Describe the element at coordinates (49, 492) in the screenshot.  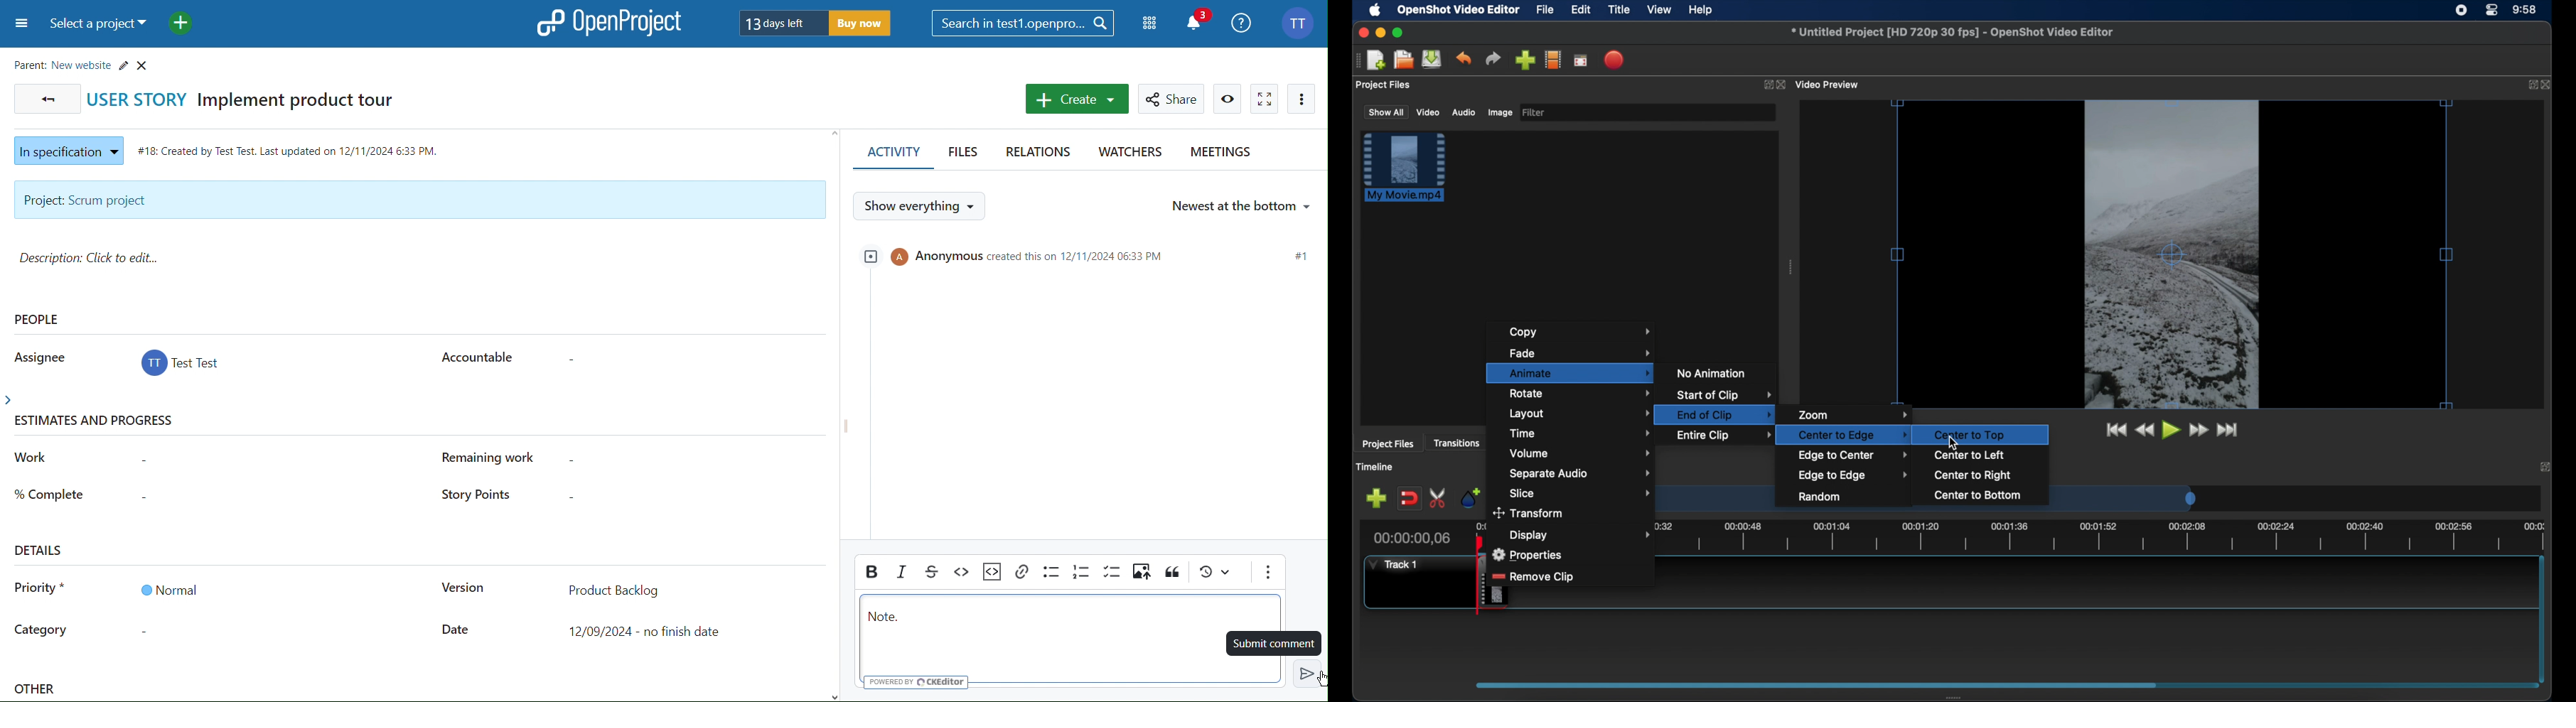
I see `% Complete` at that location.